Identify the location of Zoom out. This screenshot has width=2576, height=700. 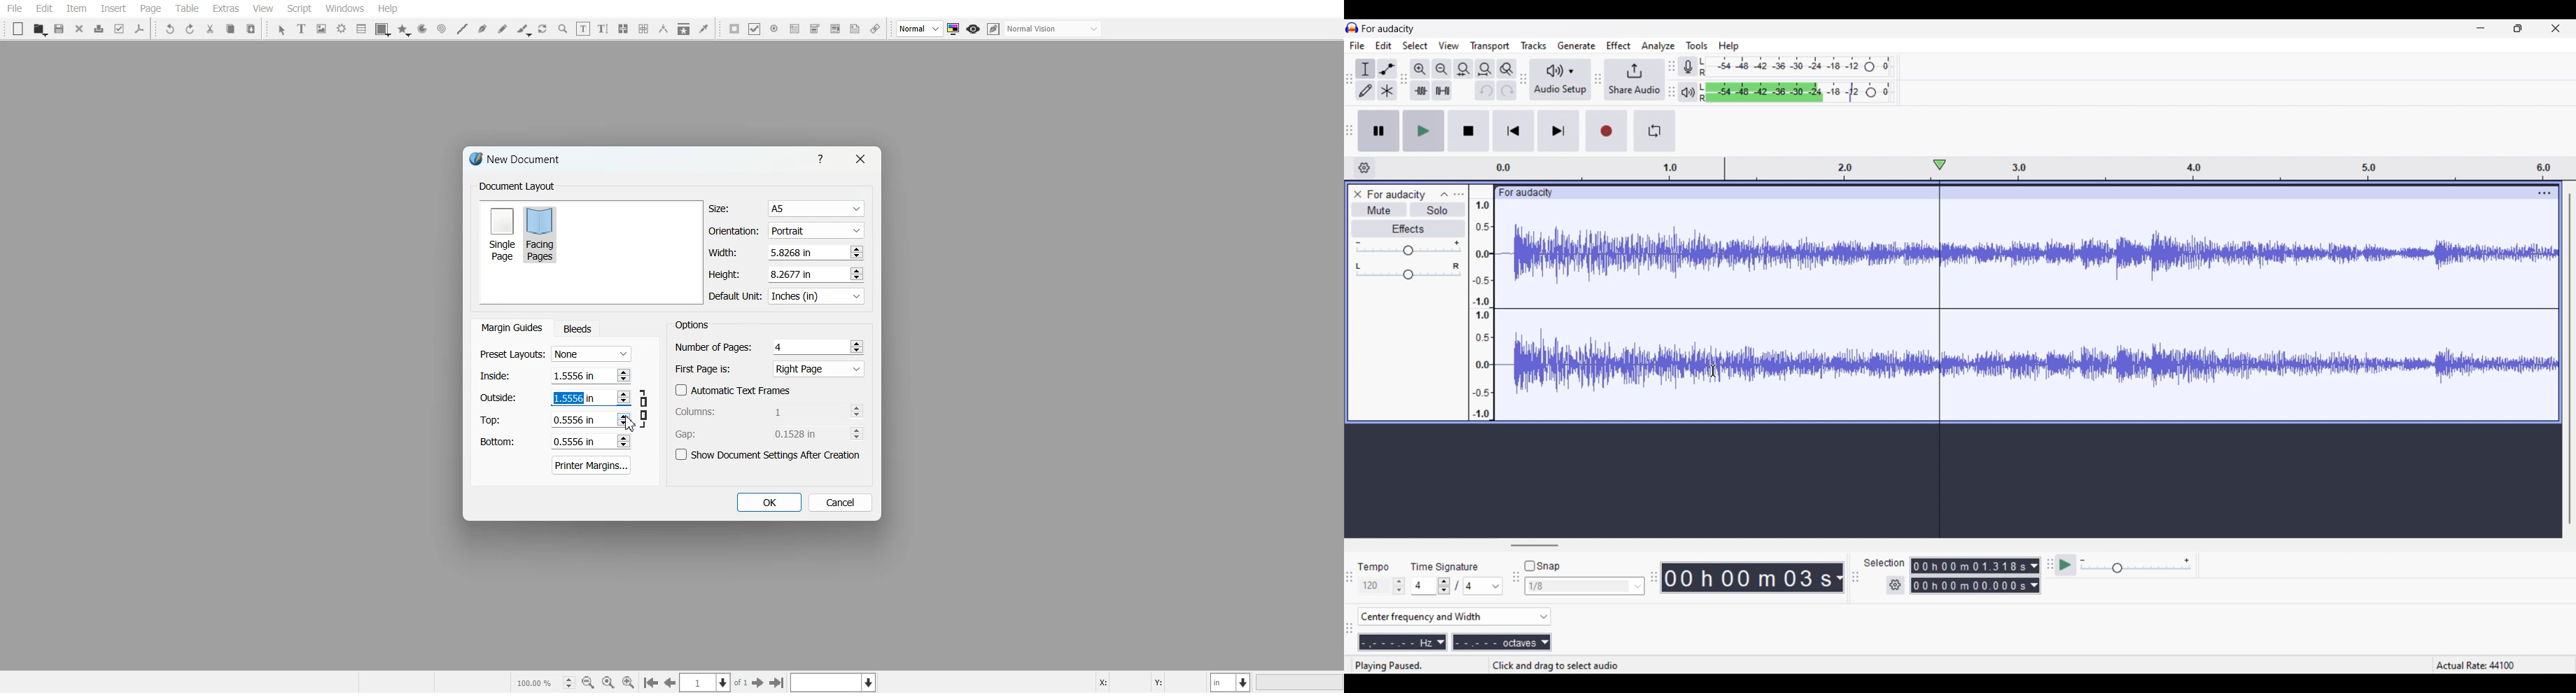
(1442, 69).